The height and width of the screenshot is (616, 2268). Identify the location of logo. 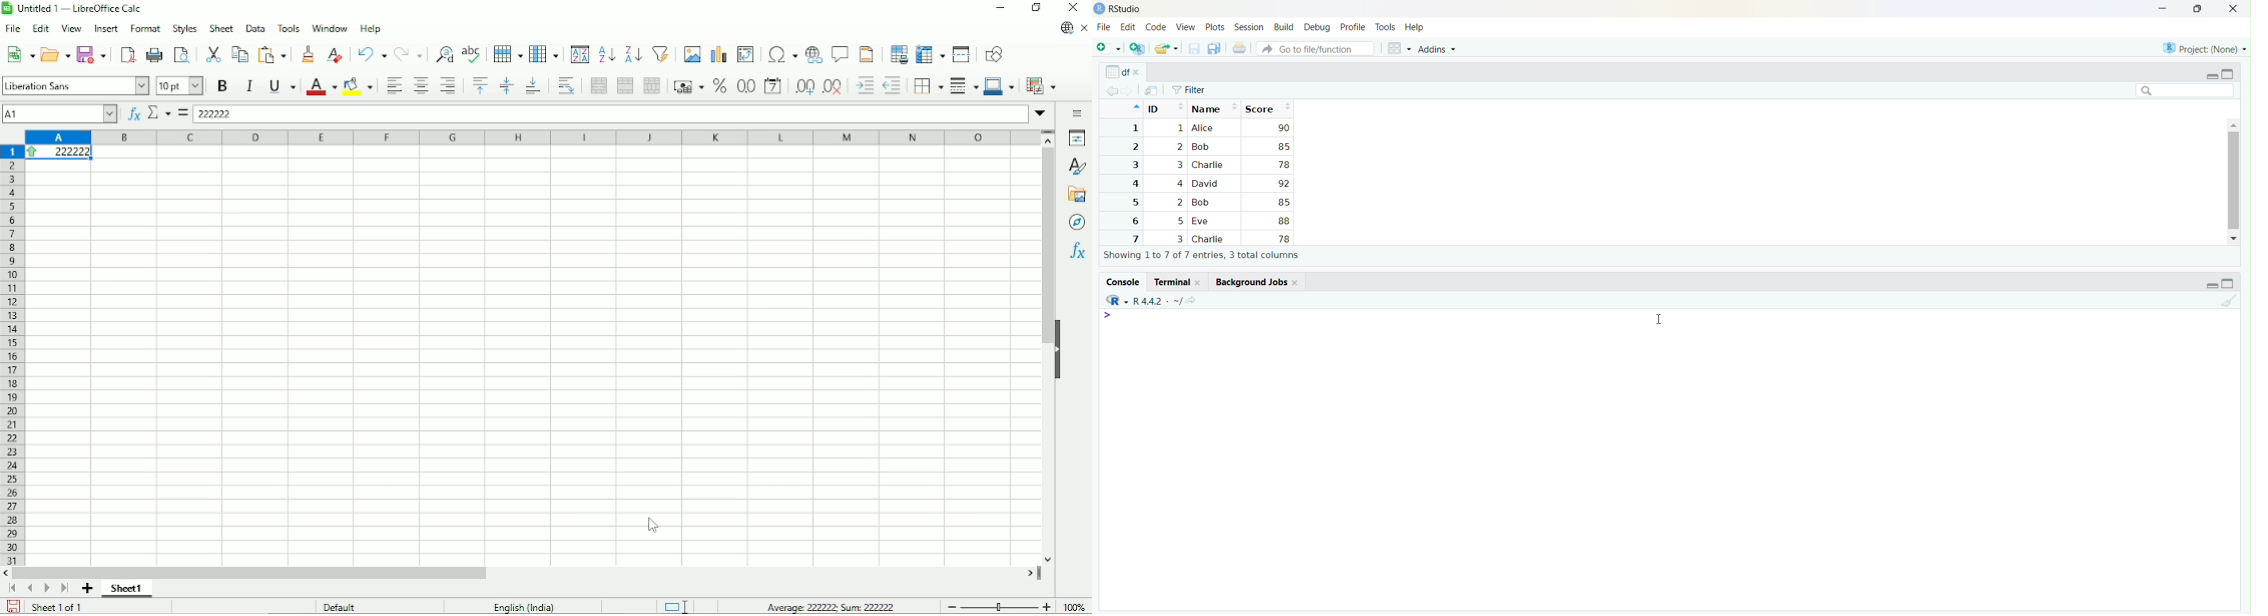
(1099, 9).